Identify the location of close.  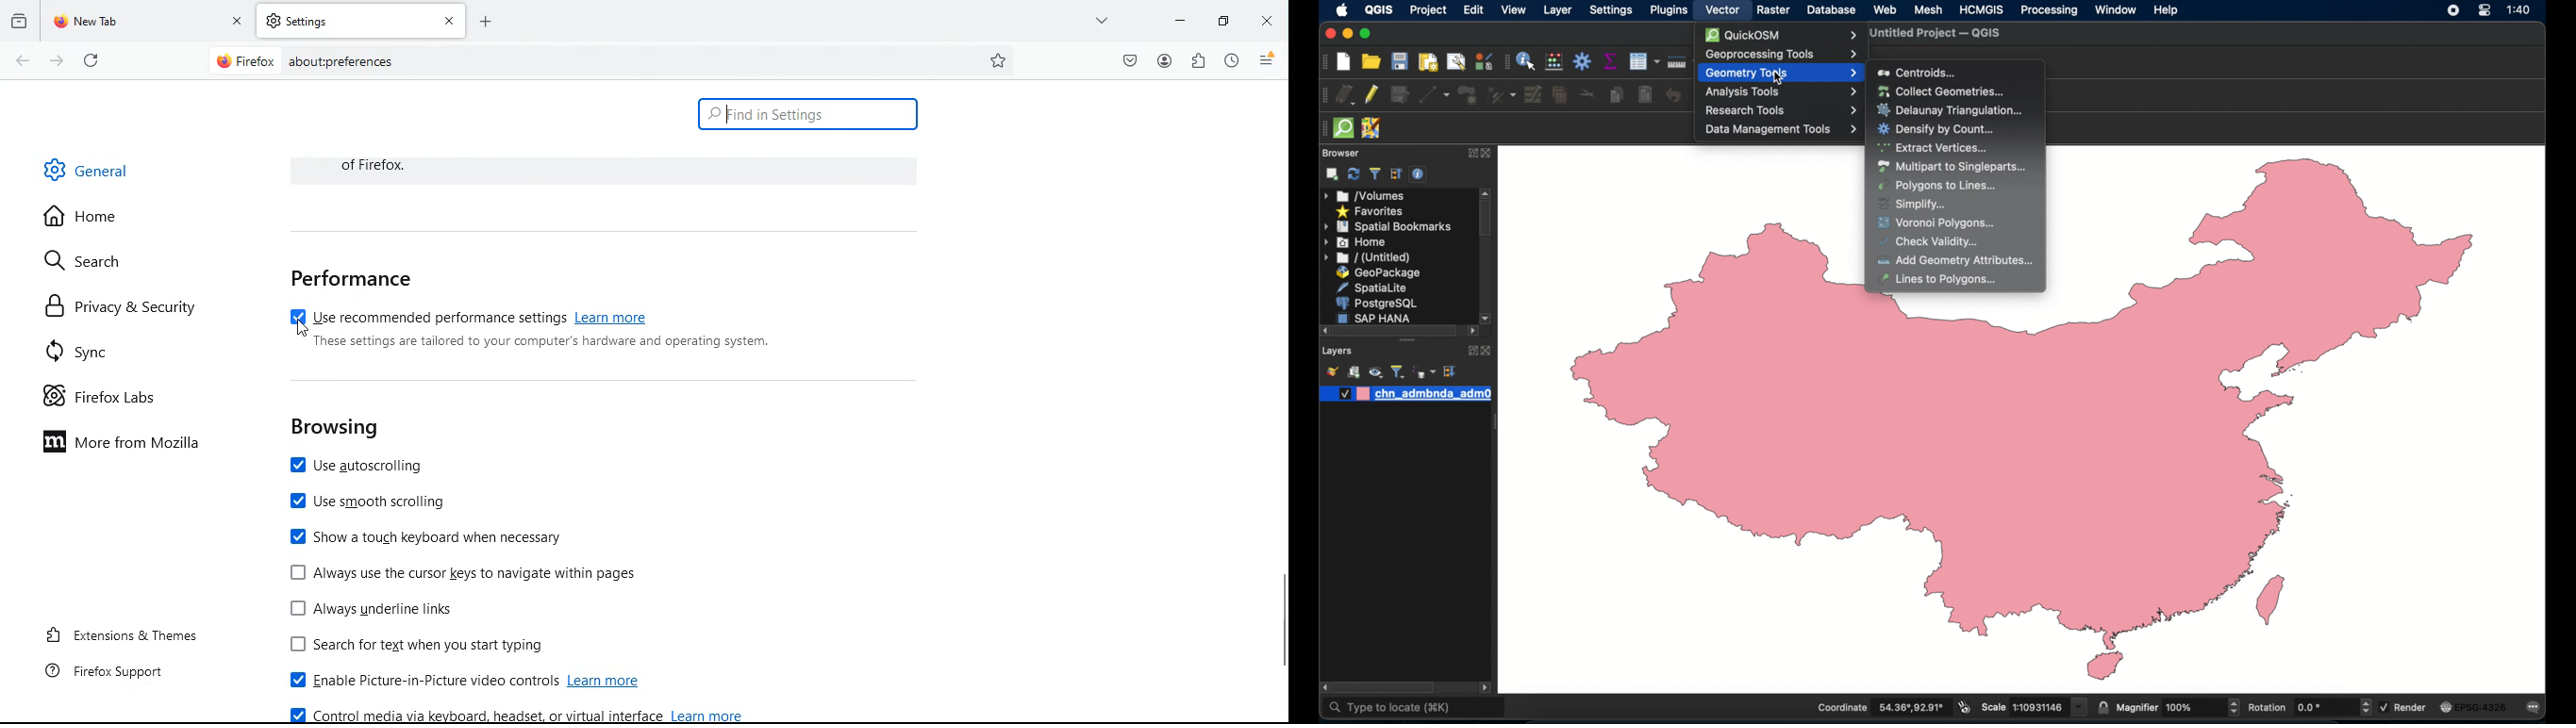
(1267, 20).